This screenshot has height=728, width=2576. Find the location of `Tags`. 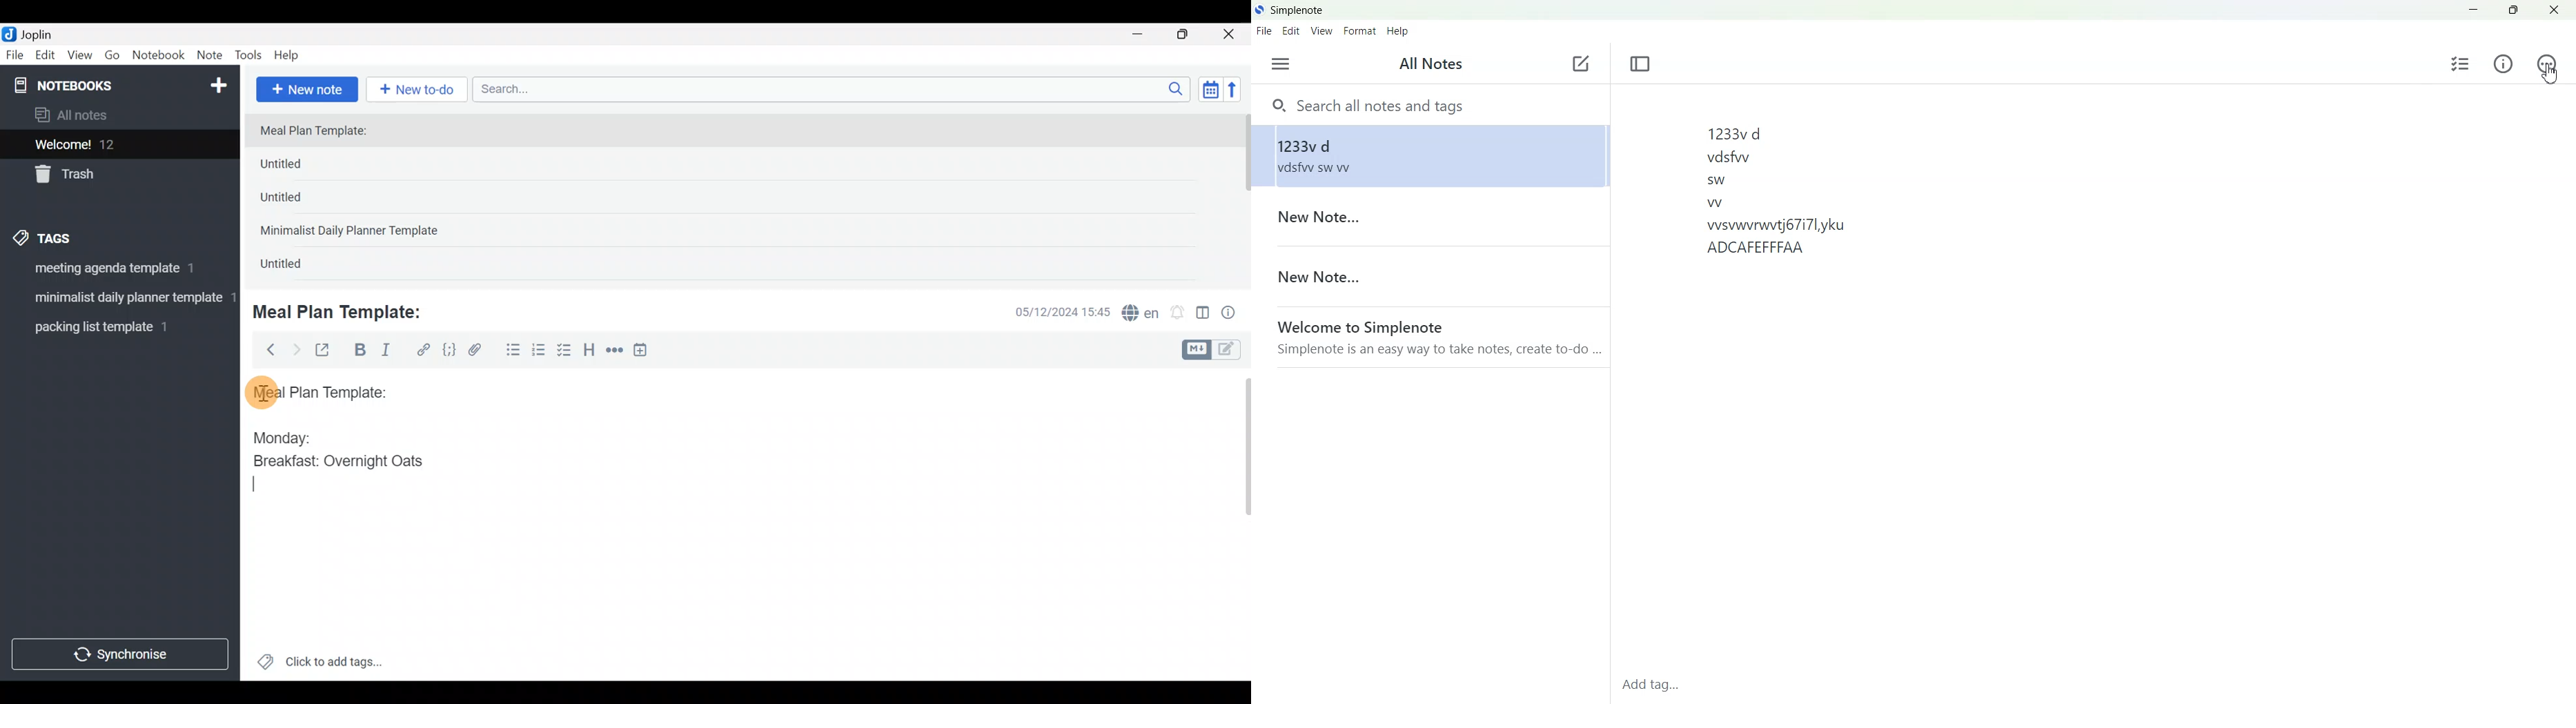

Tags is located at coordinates (73, 236).